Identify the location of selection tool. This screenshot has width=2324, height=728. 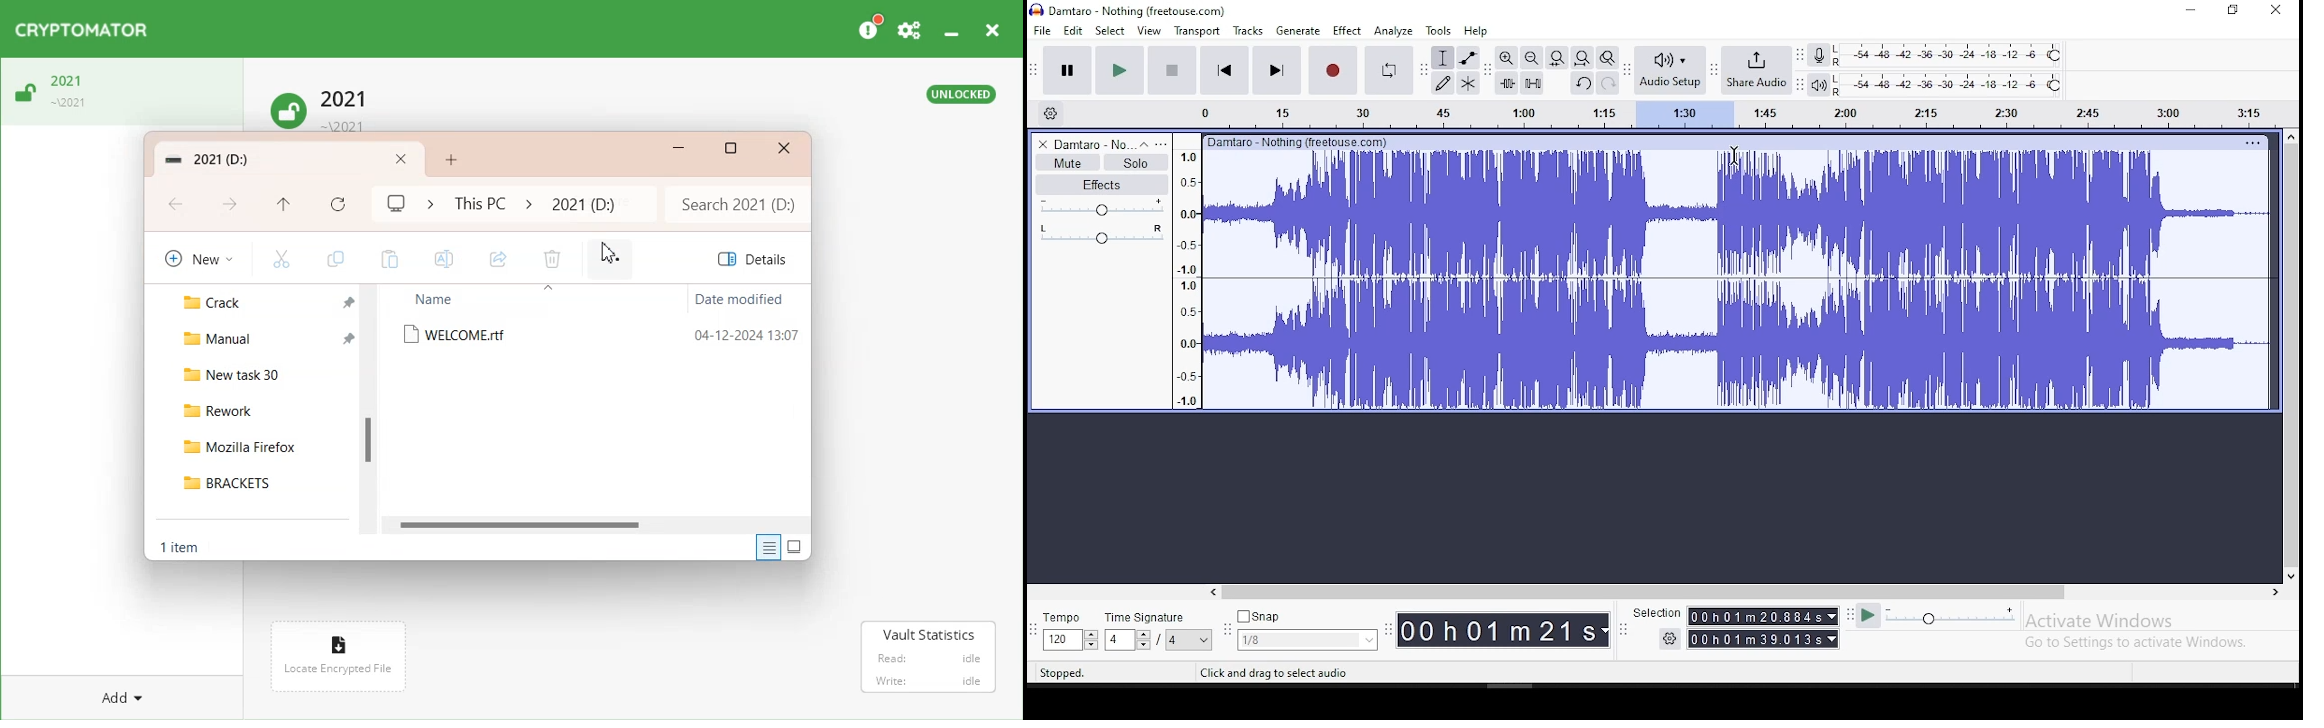
(1444, 58).